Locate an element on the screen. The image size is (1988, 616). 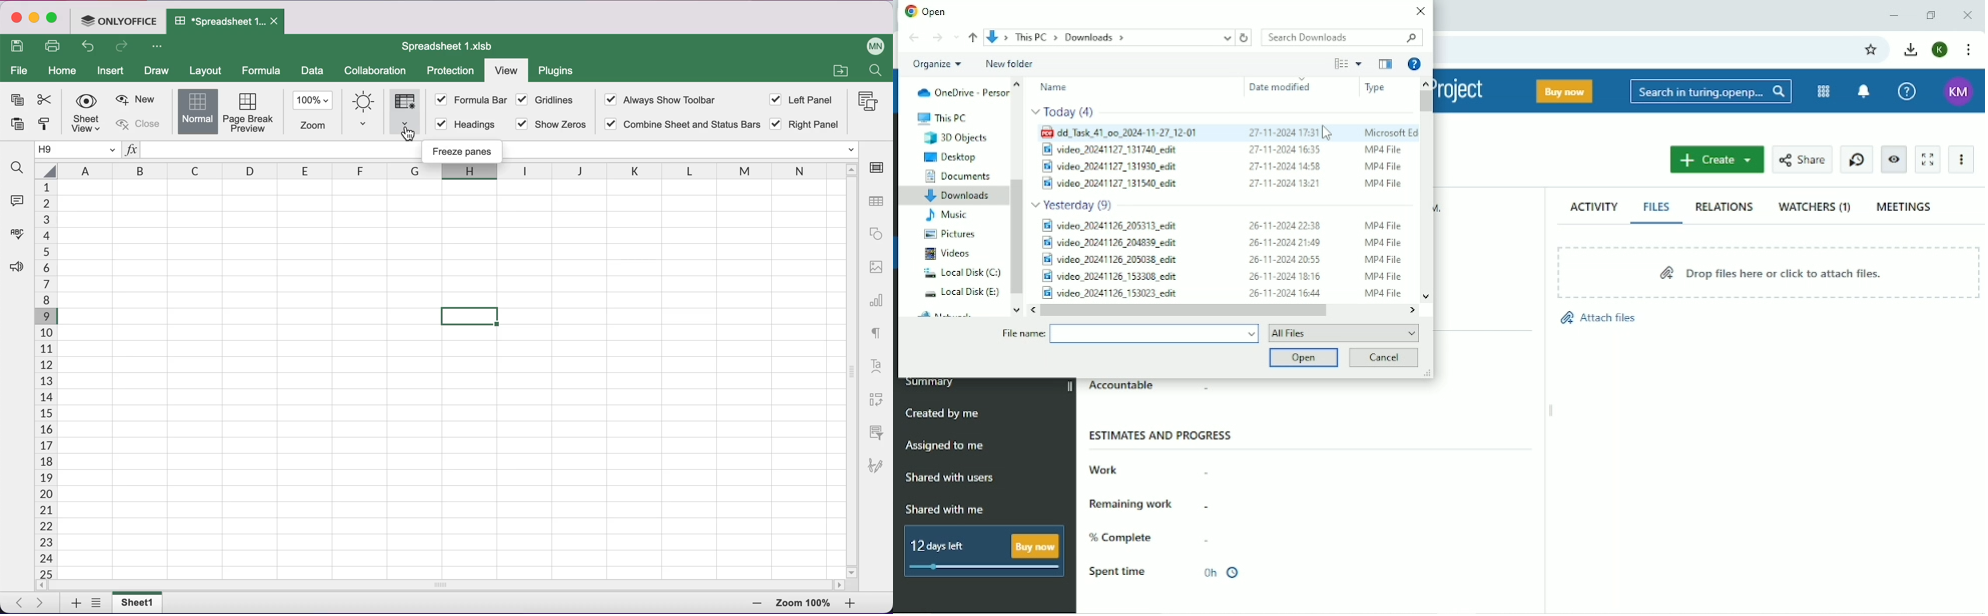
zoom is located at coordinates (314, 112).